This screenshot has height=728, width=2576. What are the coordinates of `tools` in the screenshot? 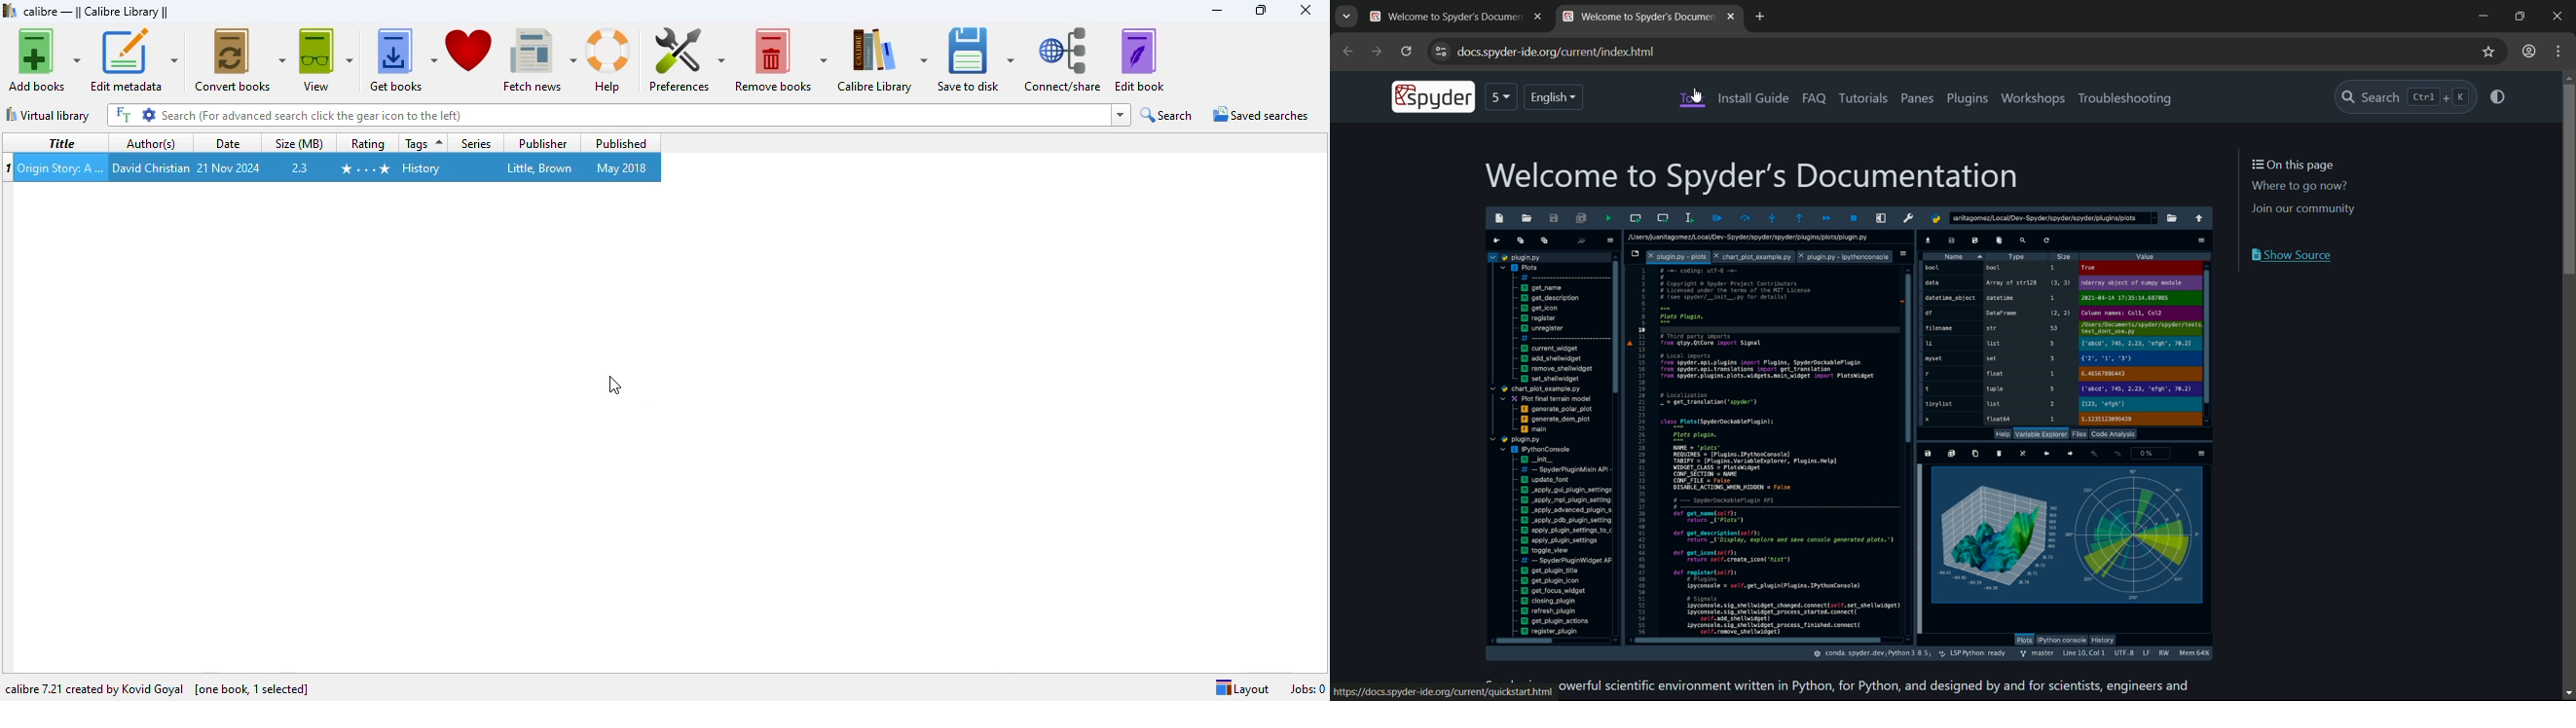 It's located at (1691, 98).